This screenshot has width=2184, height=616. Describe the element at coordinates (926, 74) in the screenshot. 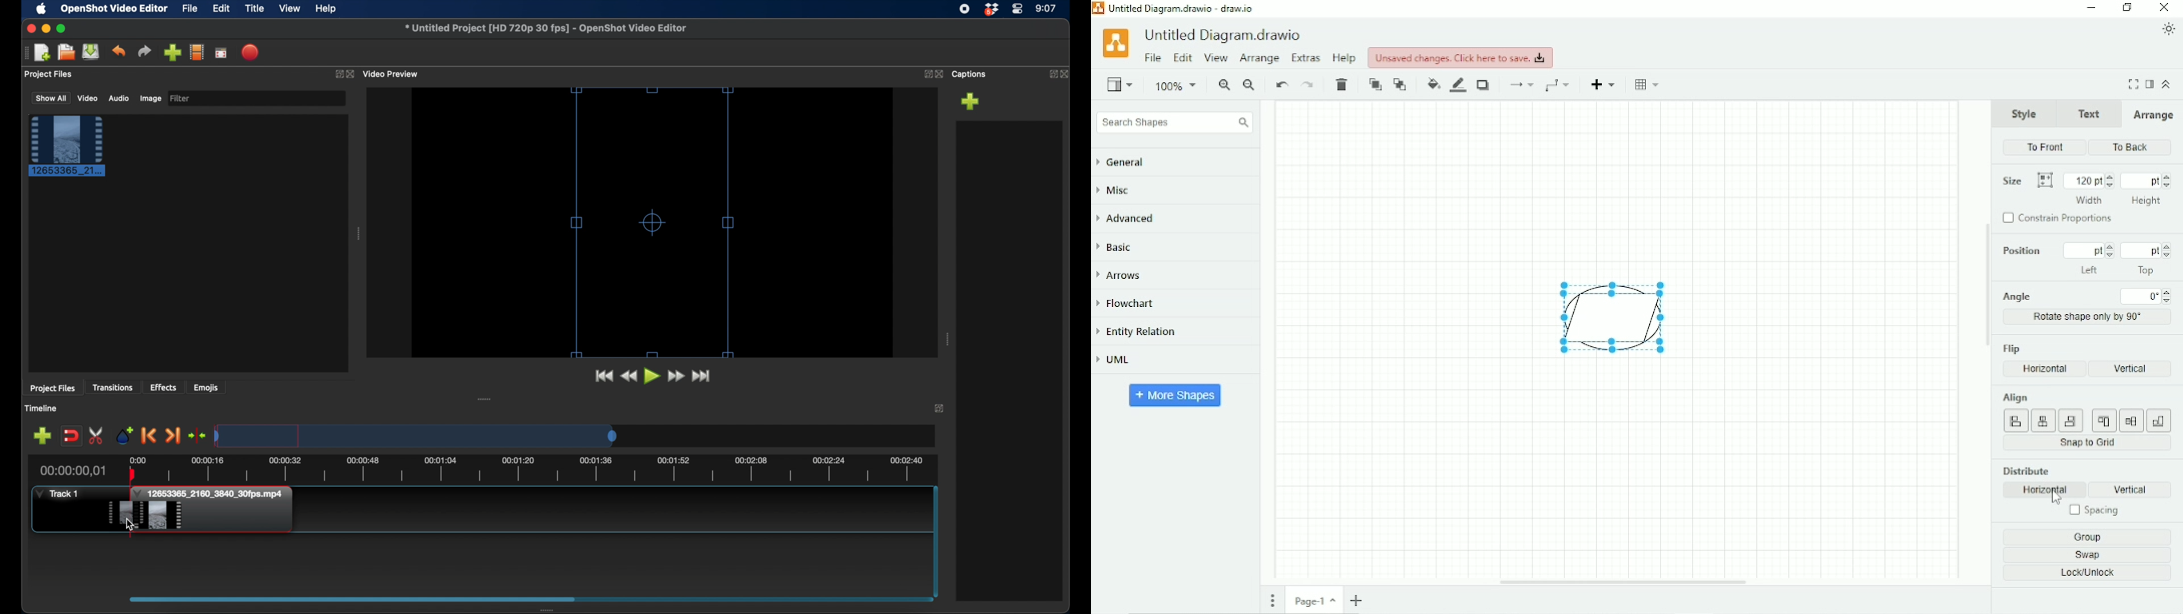

I see `expand` at that location.